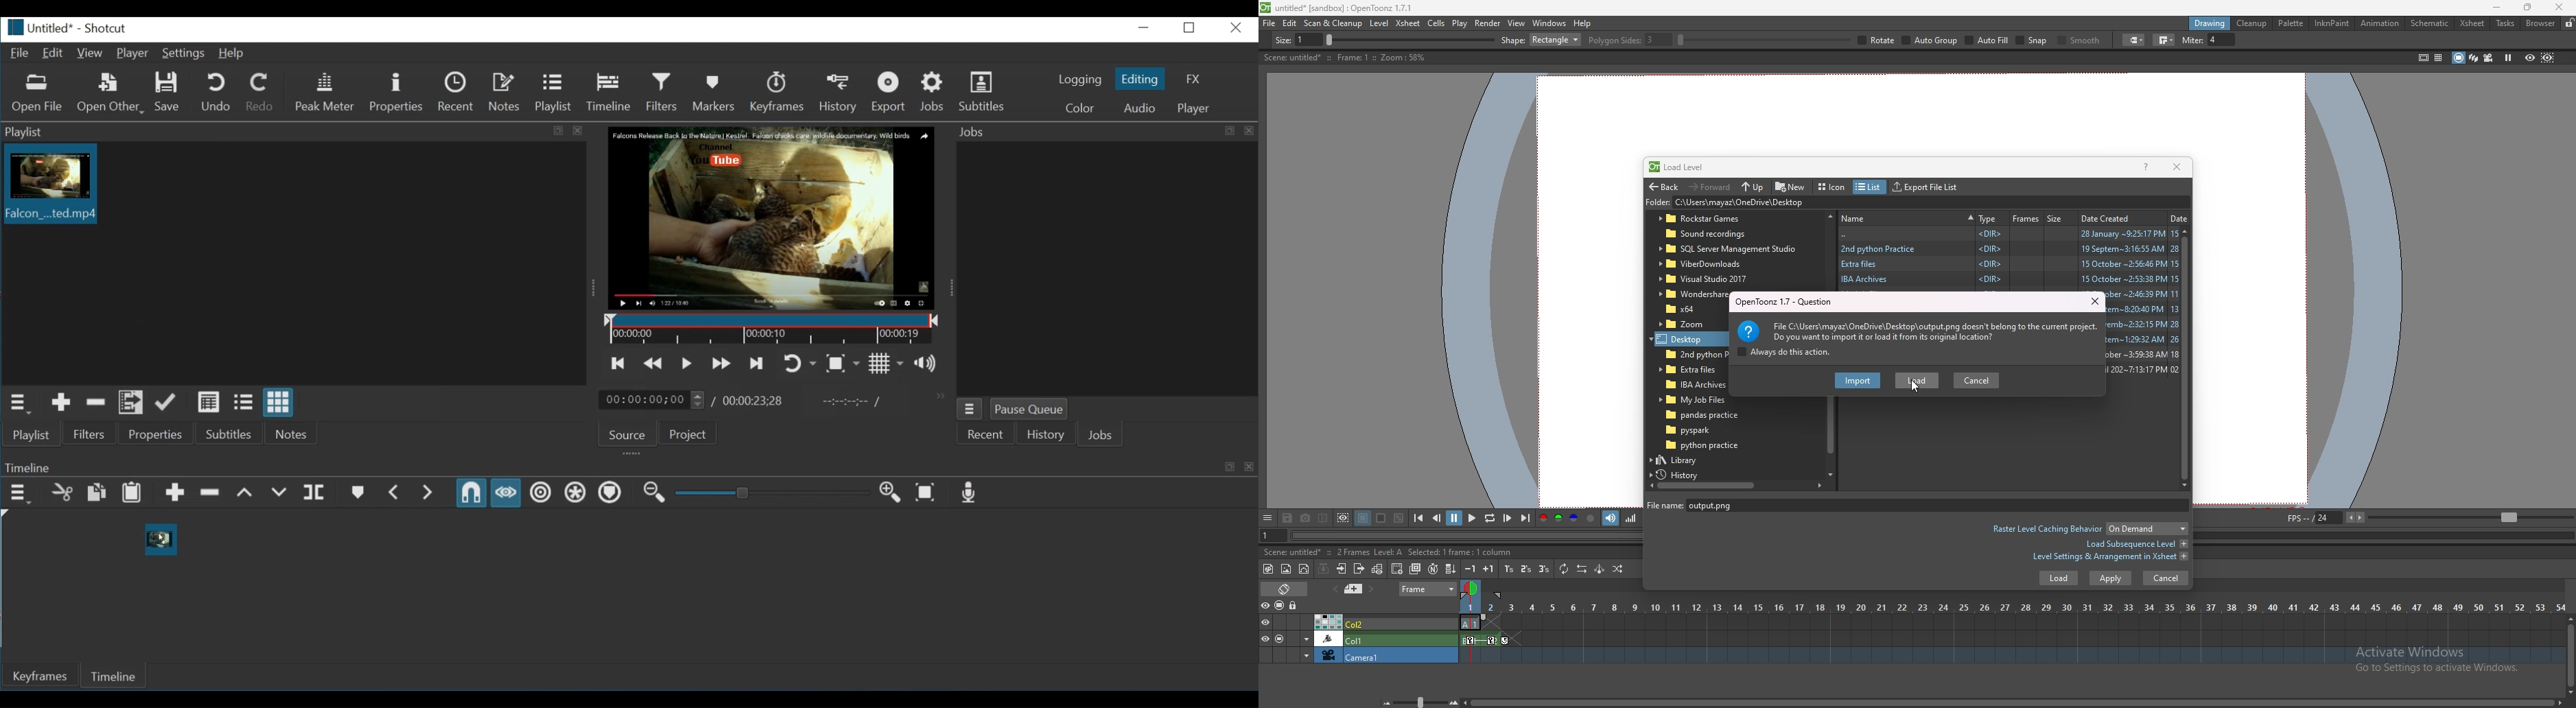 This screenshot has height=728, width=2576. I want to click on join, so click(2405, 40).